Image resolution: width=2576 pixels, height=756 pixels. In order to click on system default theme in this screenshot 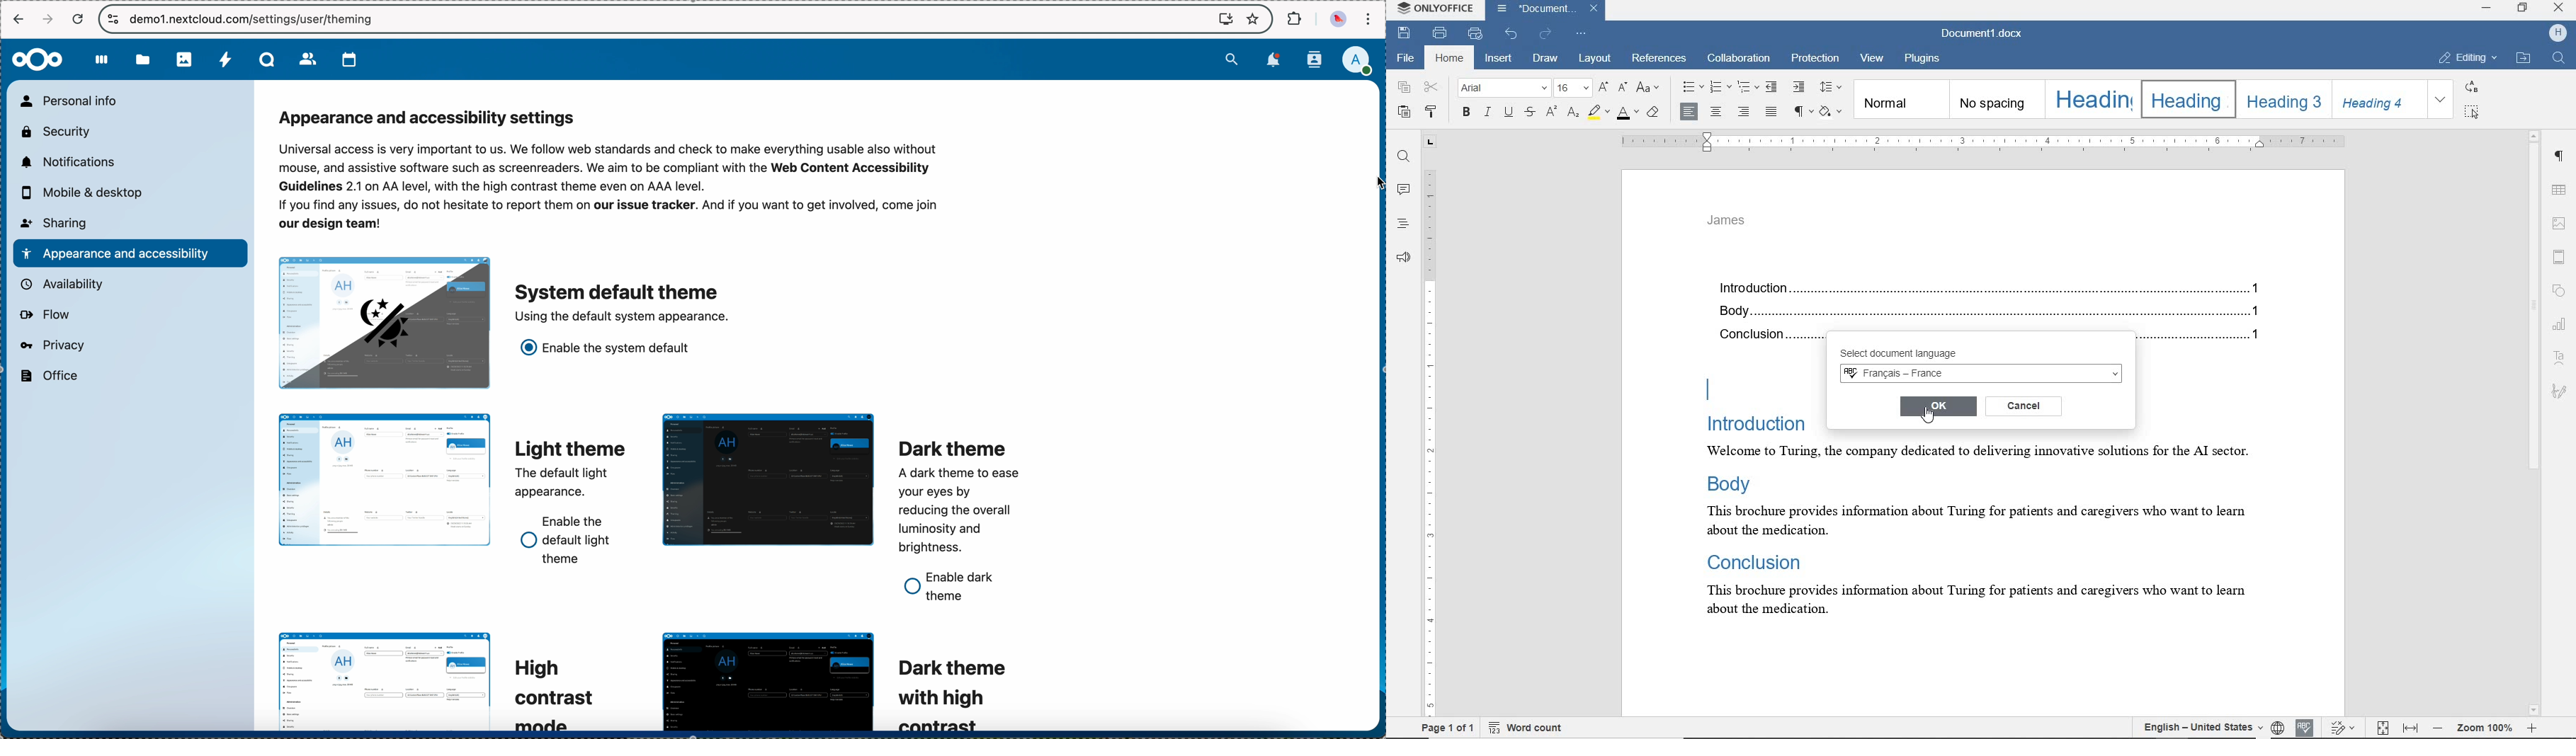, I will do `click(622, 302)`.